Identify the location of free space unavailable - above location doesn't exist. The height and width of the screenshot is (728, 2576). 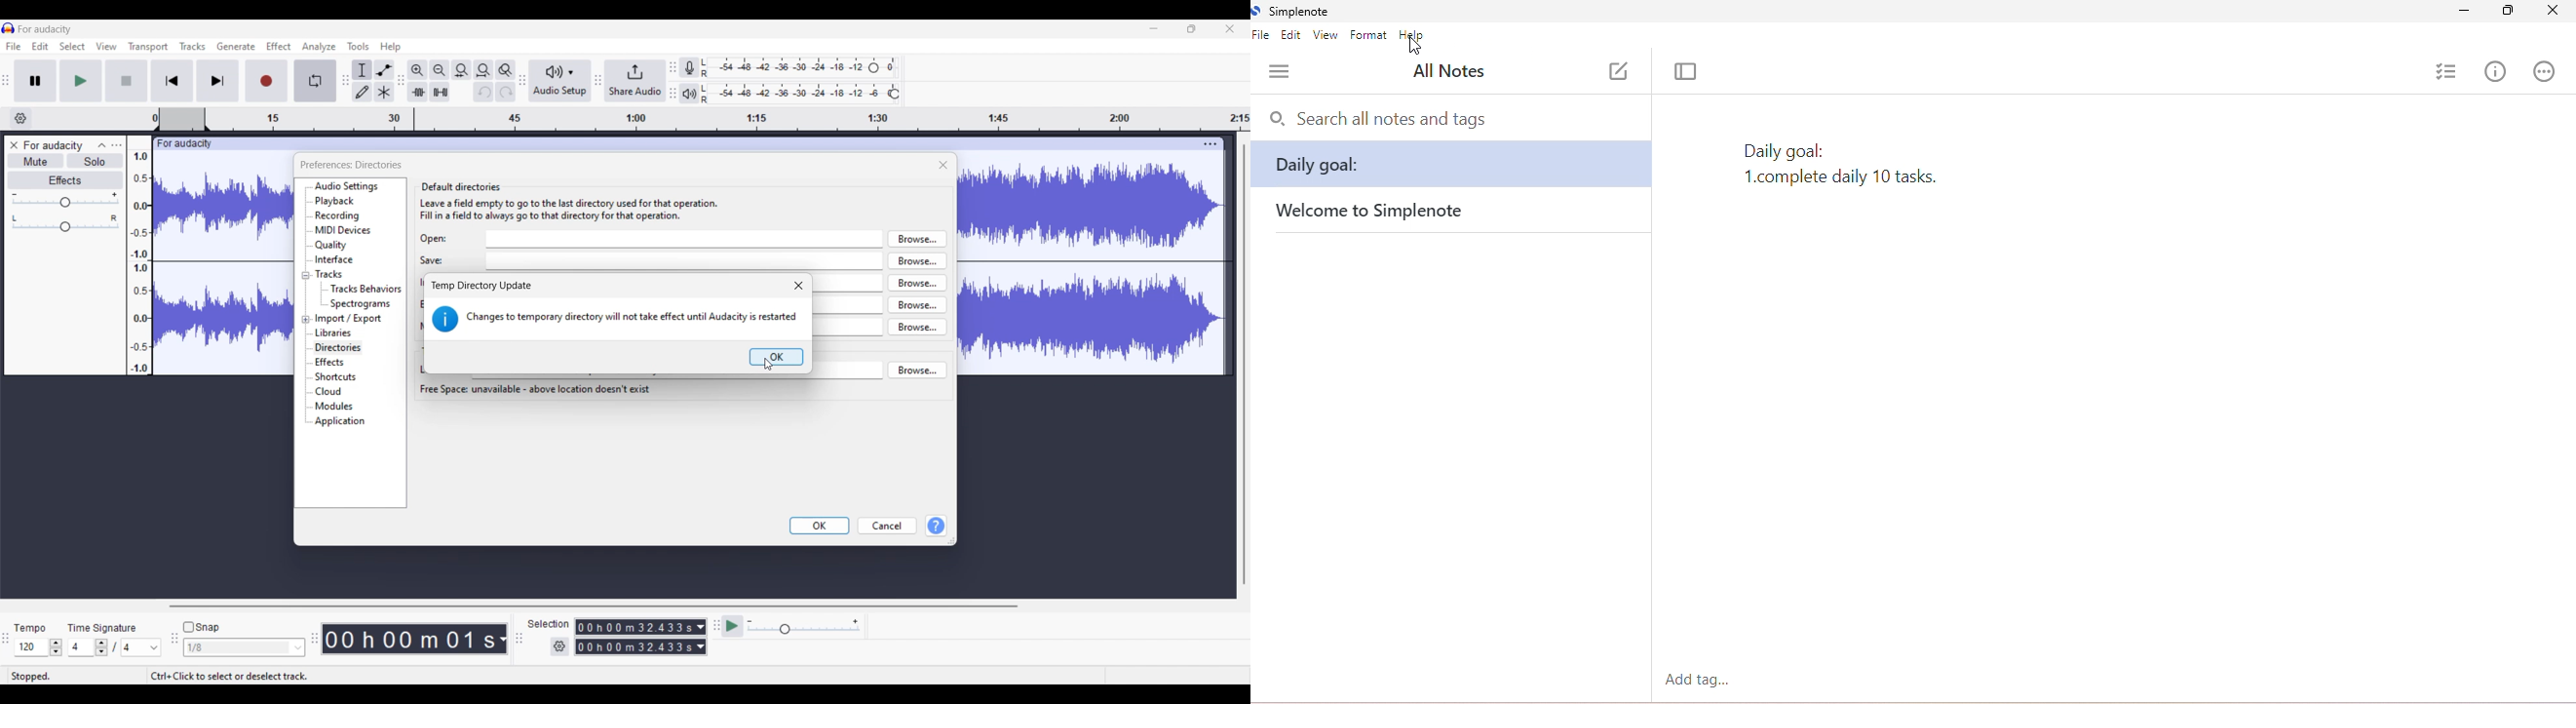
(536, 389).